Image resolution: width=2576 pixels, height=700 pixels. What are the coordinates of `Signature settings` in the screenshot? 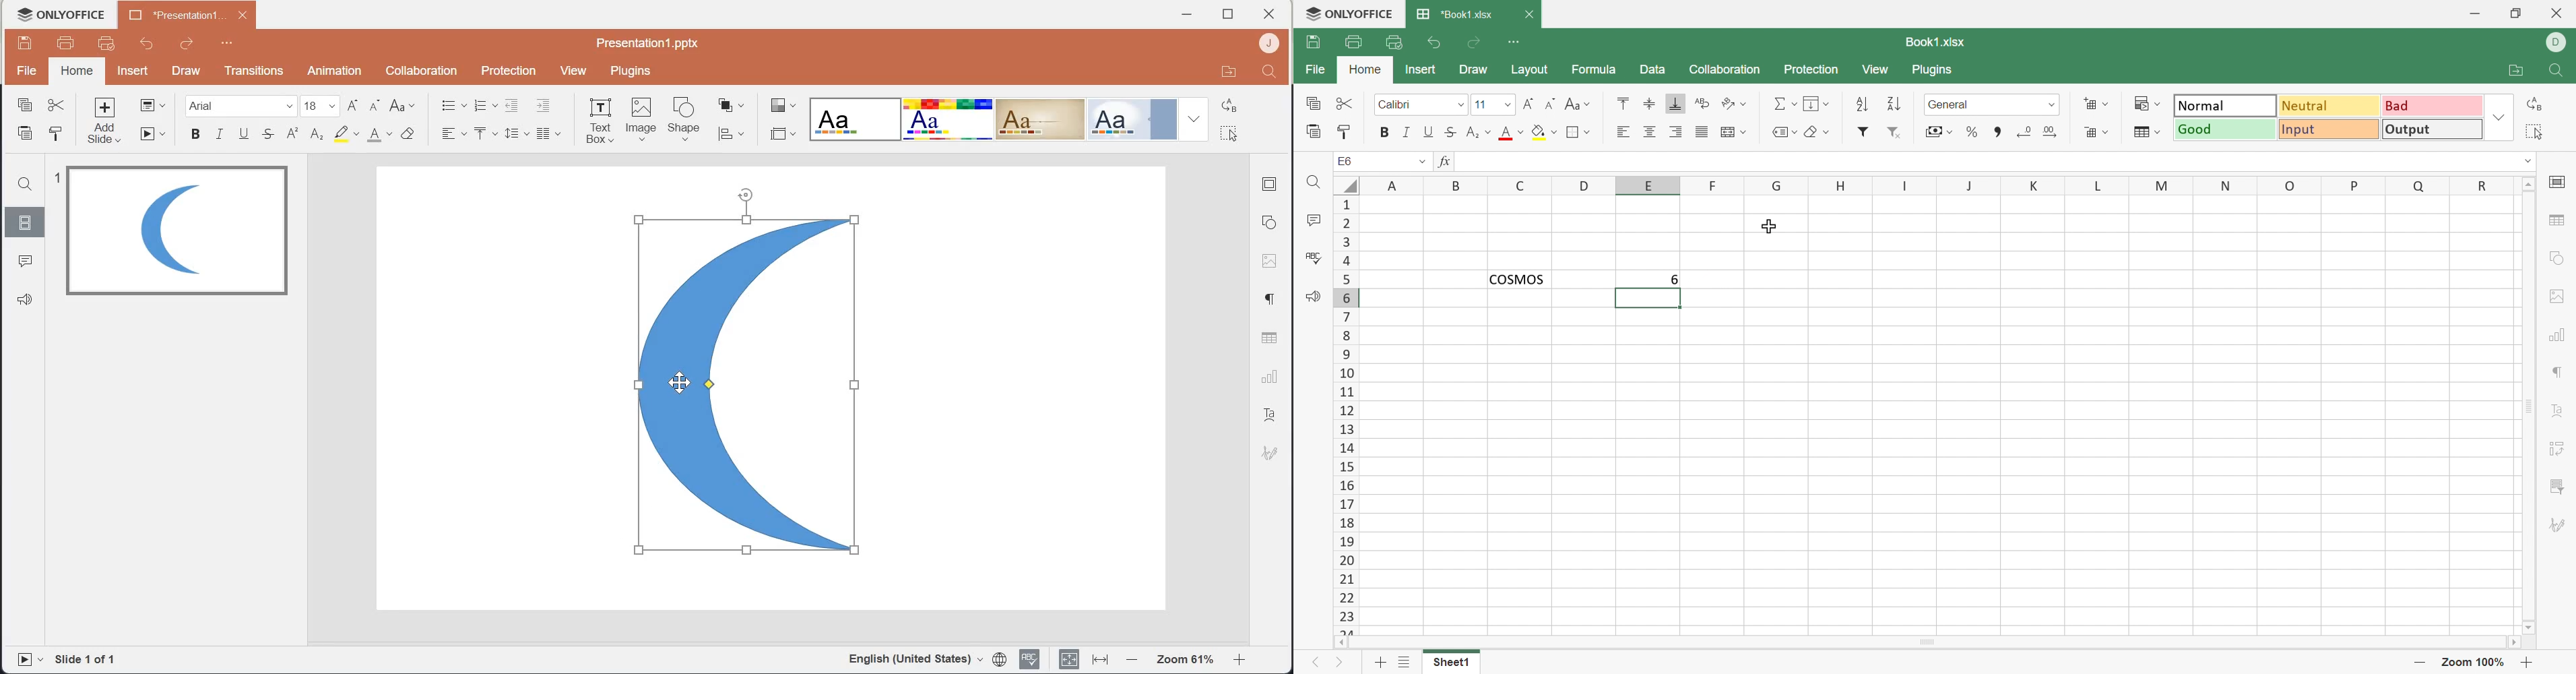 It's located at (2558, 525).